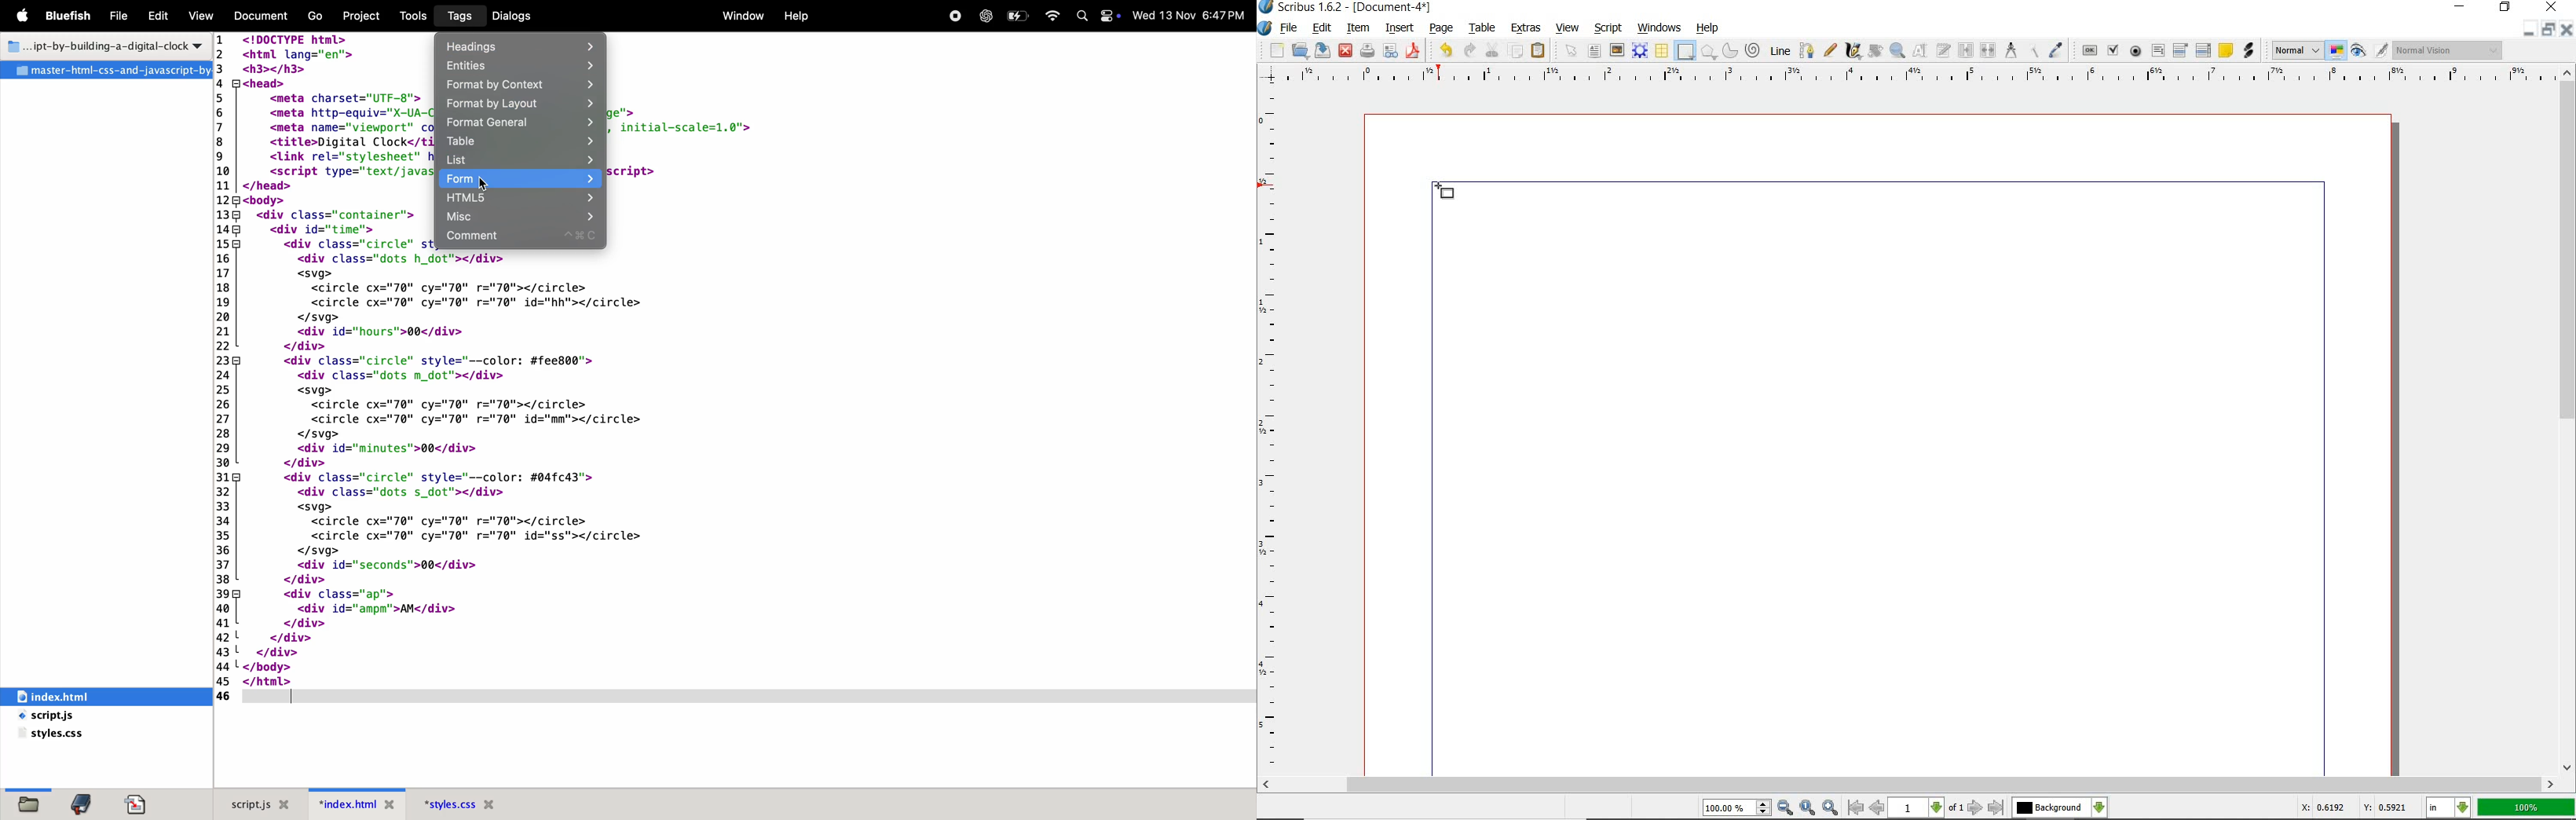 The width and height of the screenshot is (2576, 840). Describe the element at coordinates (1290, 29) in the screenshot. I see `file` at that location.